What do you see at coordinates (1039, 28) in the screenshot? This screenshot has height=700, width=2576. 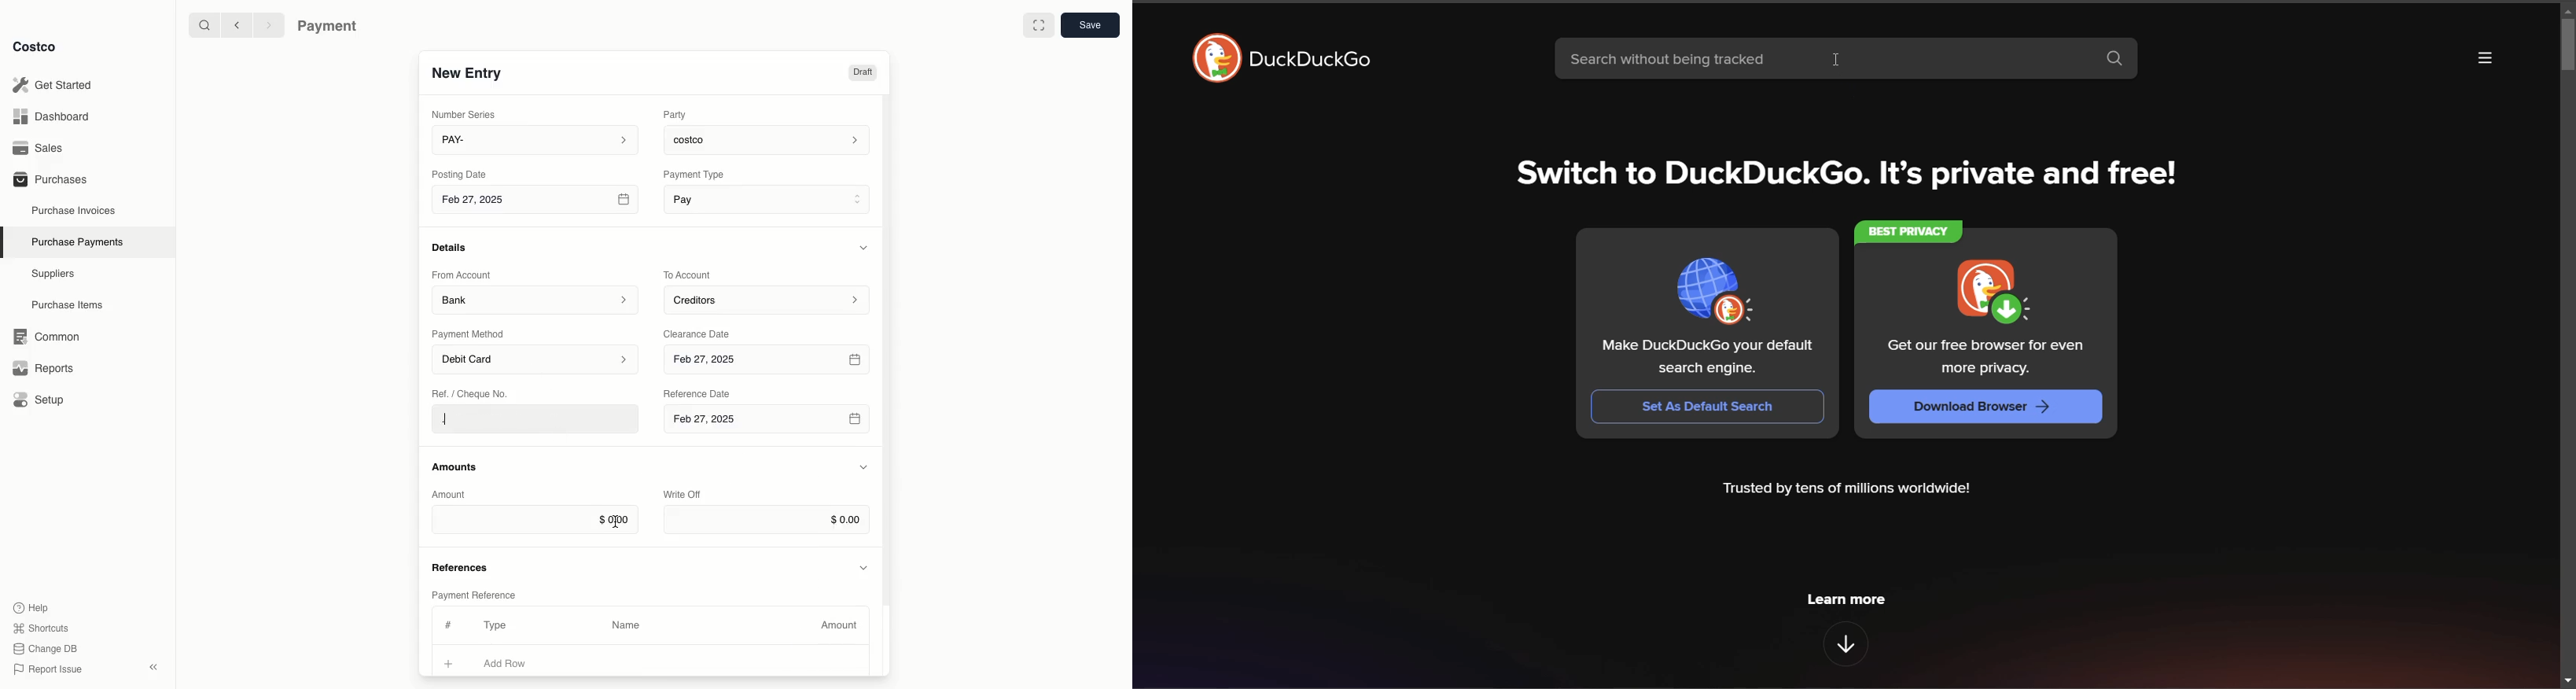 I see `Full width toggle` at bounding box center [1039, 28].